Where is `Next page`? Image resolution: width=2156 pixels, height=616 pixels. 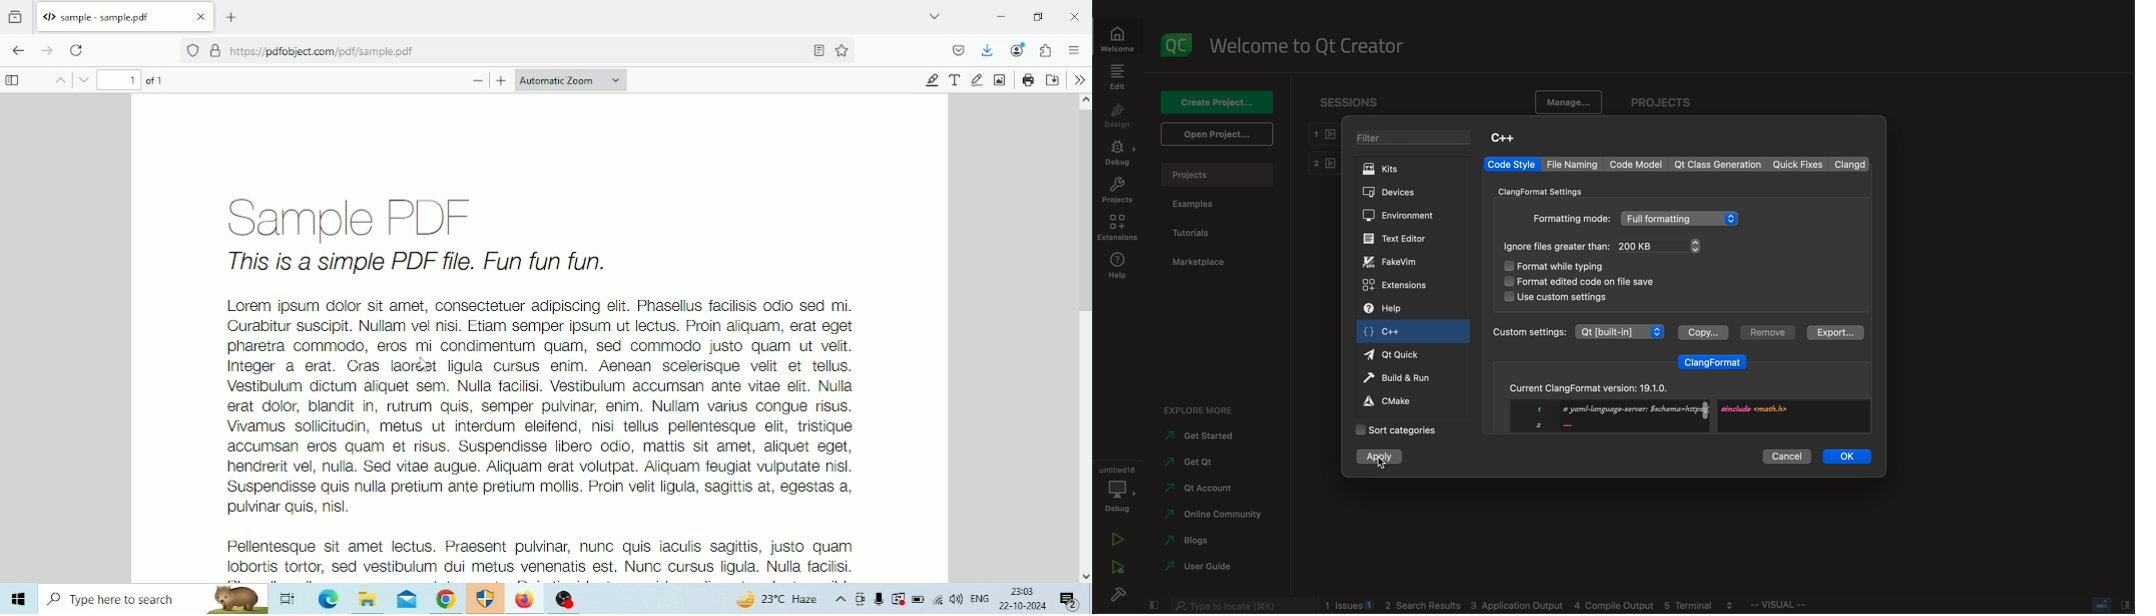 Next page is located at coordinates (83, 80).